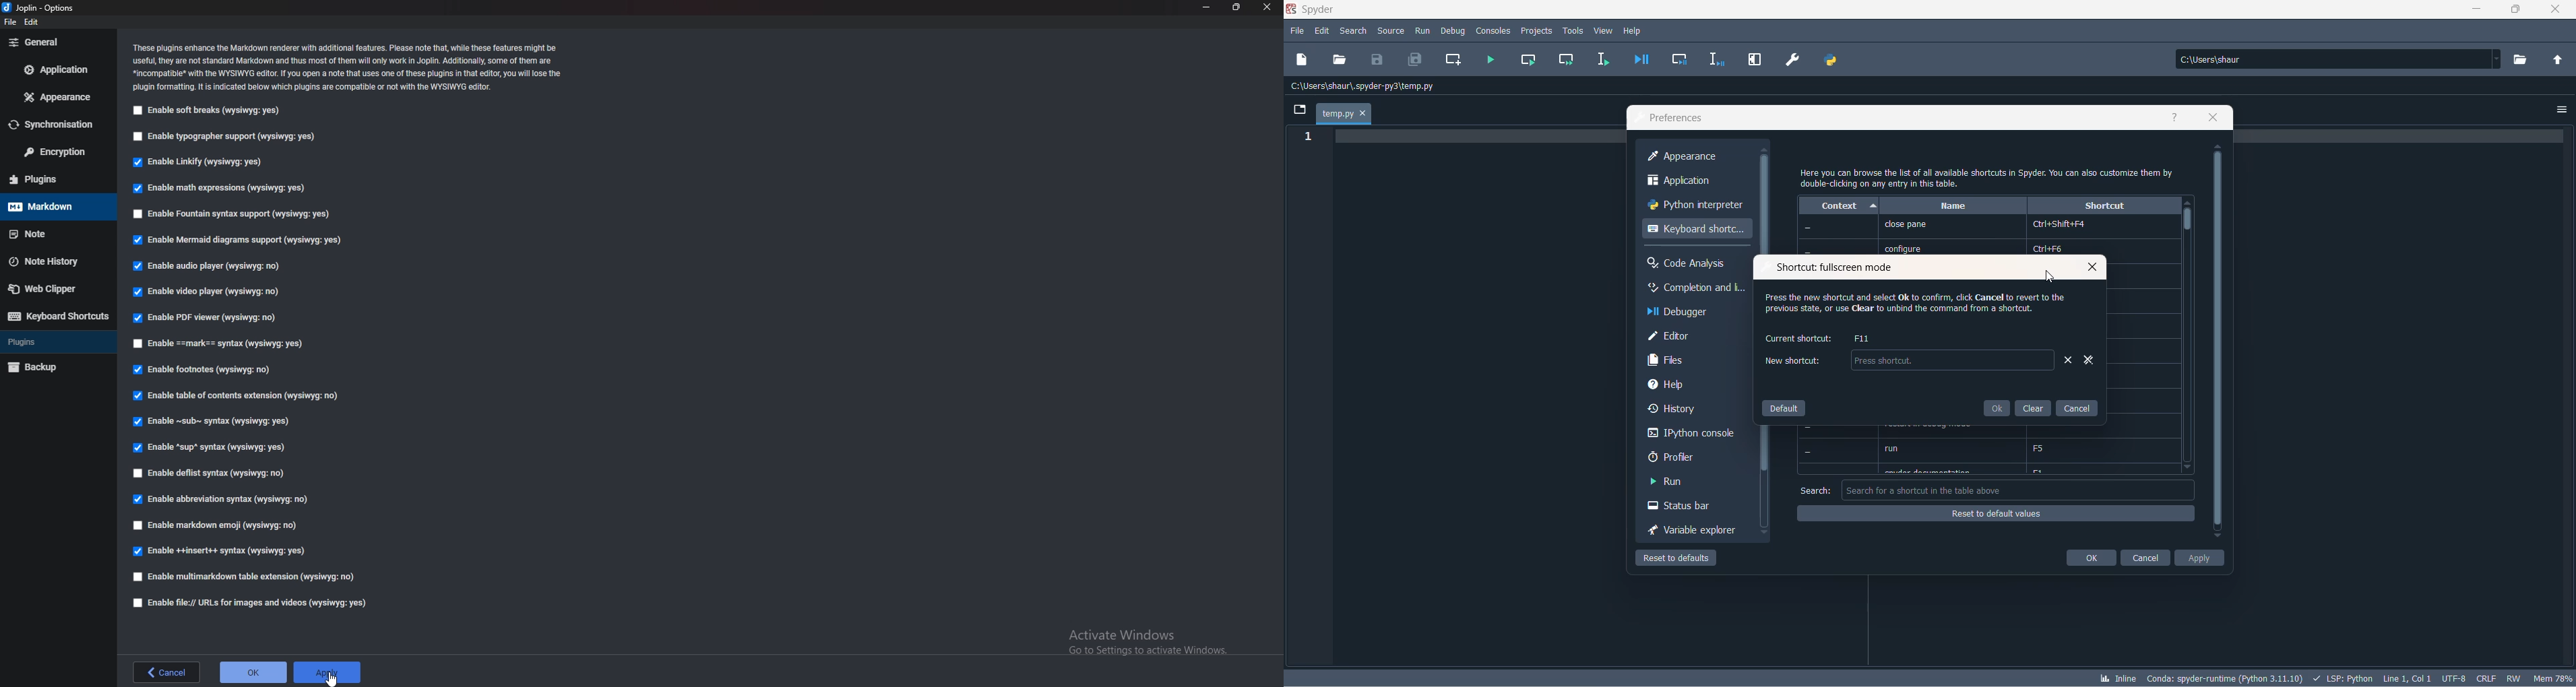 This screenshot has height=700, width=2576. What do you see at coordinates (51, 234) in the screenshot?
I see `note` at bounding box center [51, 234].